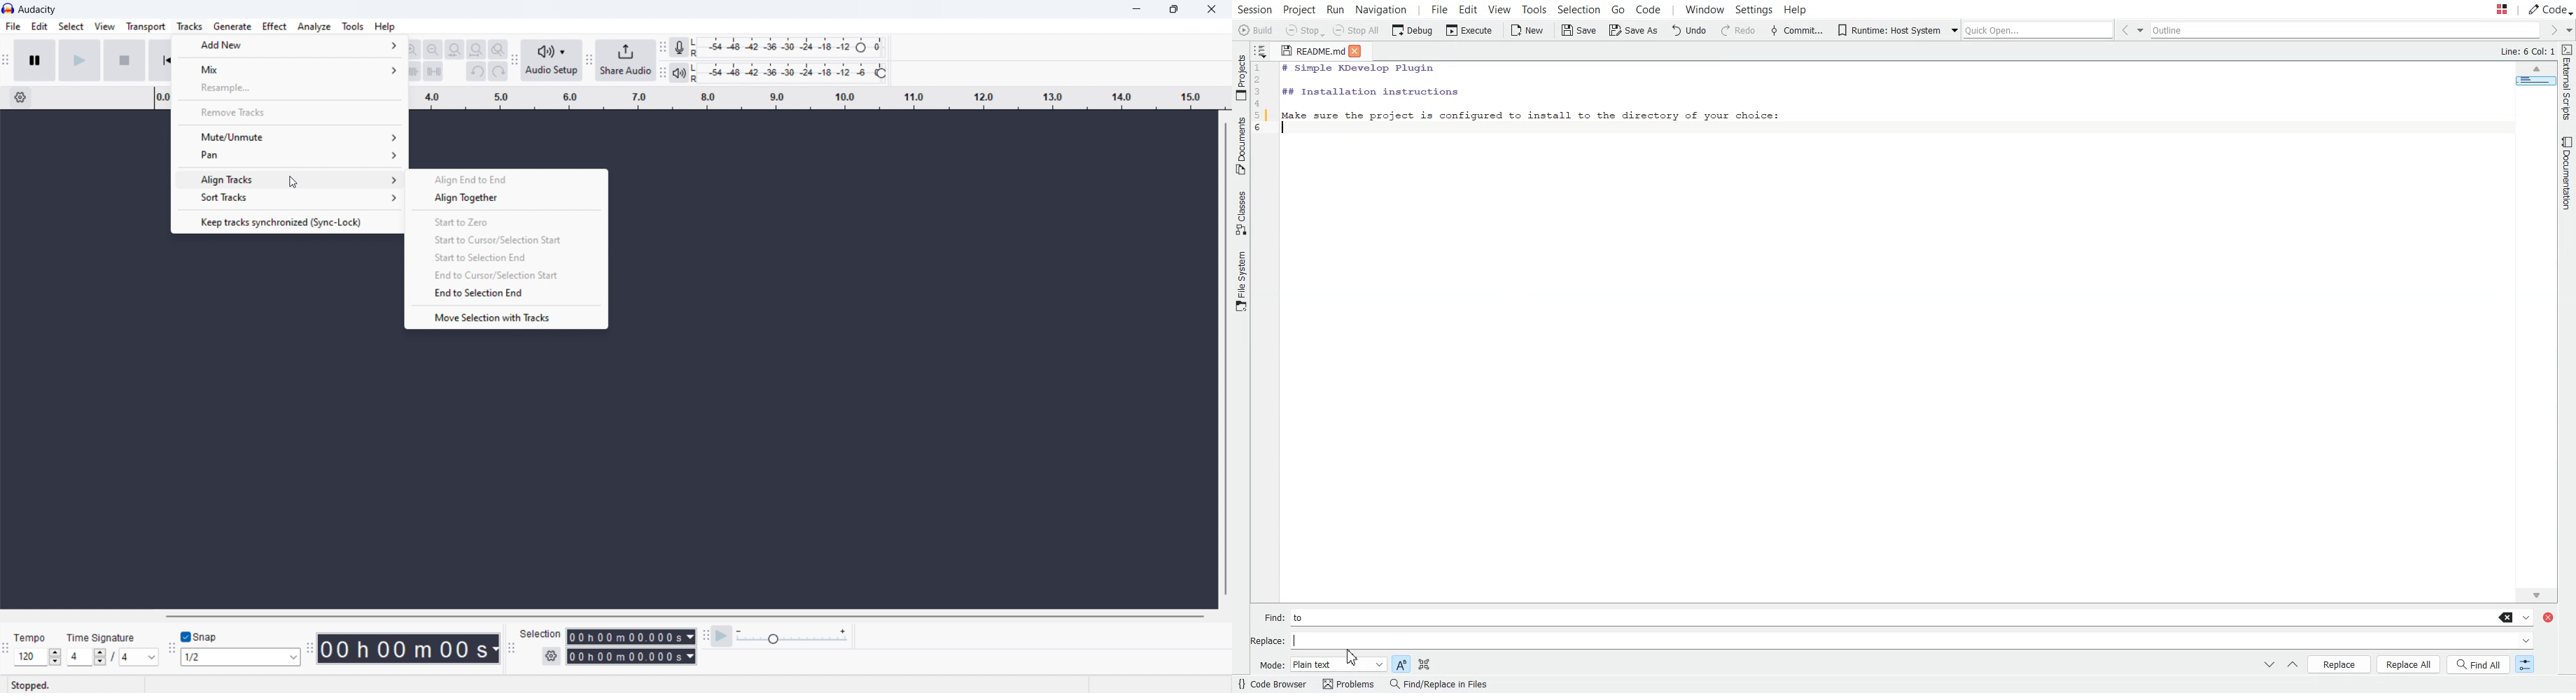 This screenshot has height=700, width=2576. Describe the element at coordinates (6, 61) in the screenshot. I see `transport toolbar` at that location.